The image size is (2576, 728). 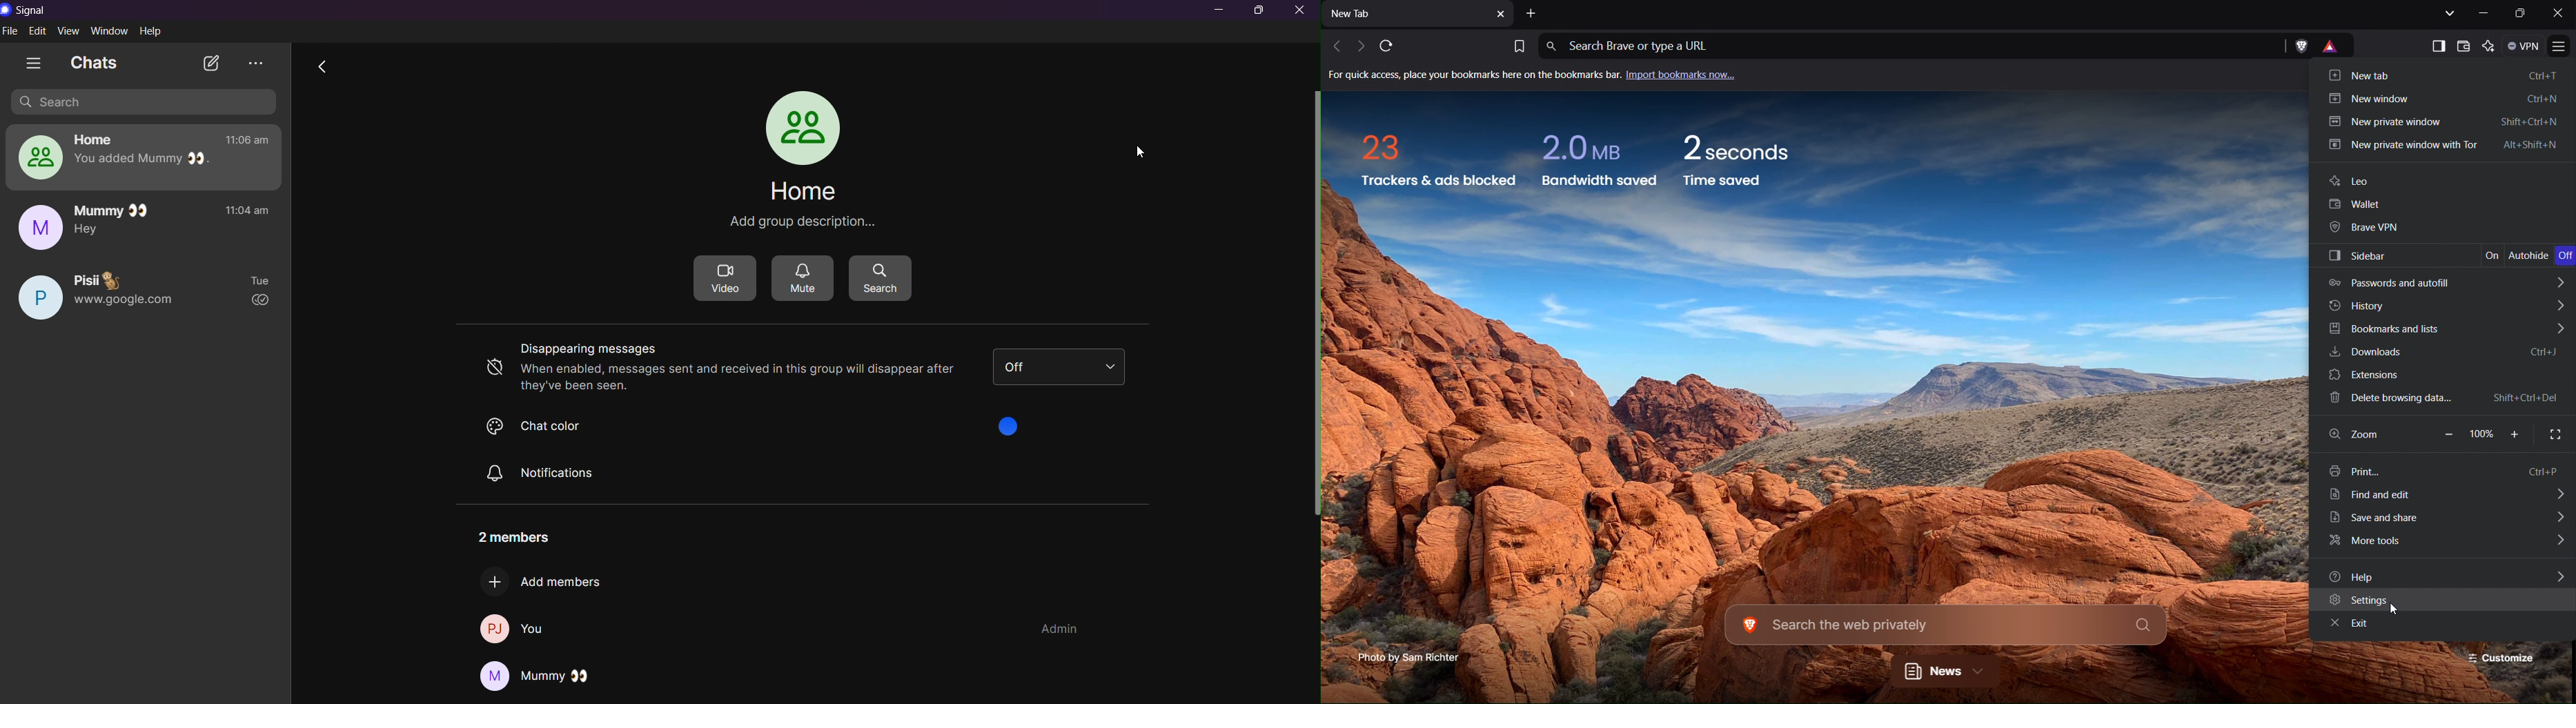 What do you see at coordinates (70, 31) in the screenshot?
I see `view` at bounding box center [70, 31].